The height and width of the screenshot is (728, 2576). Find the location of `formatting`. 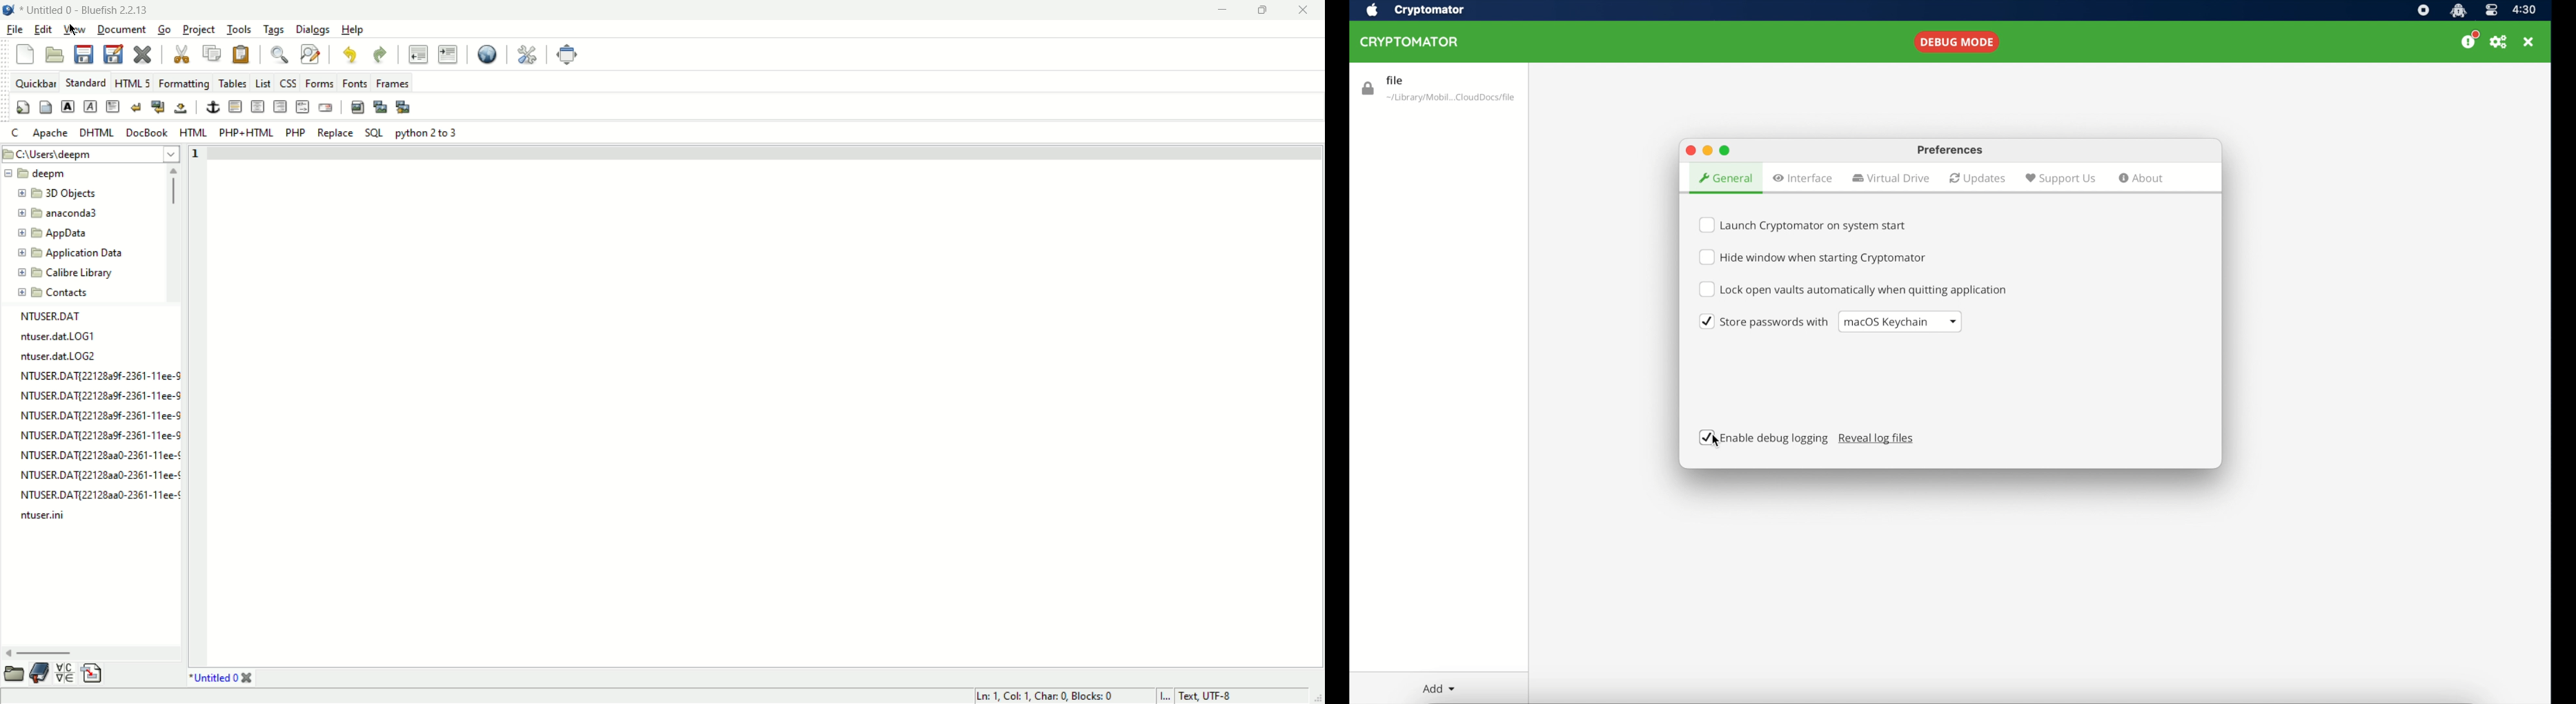

formatting is located at coordinates (186, 83).